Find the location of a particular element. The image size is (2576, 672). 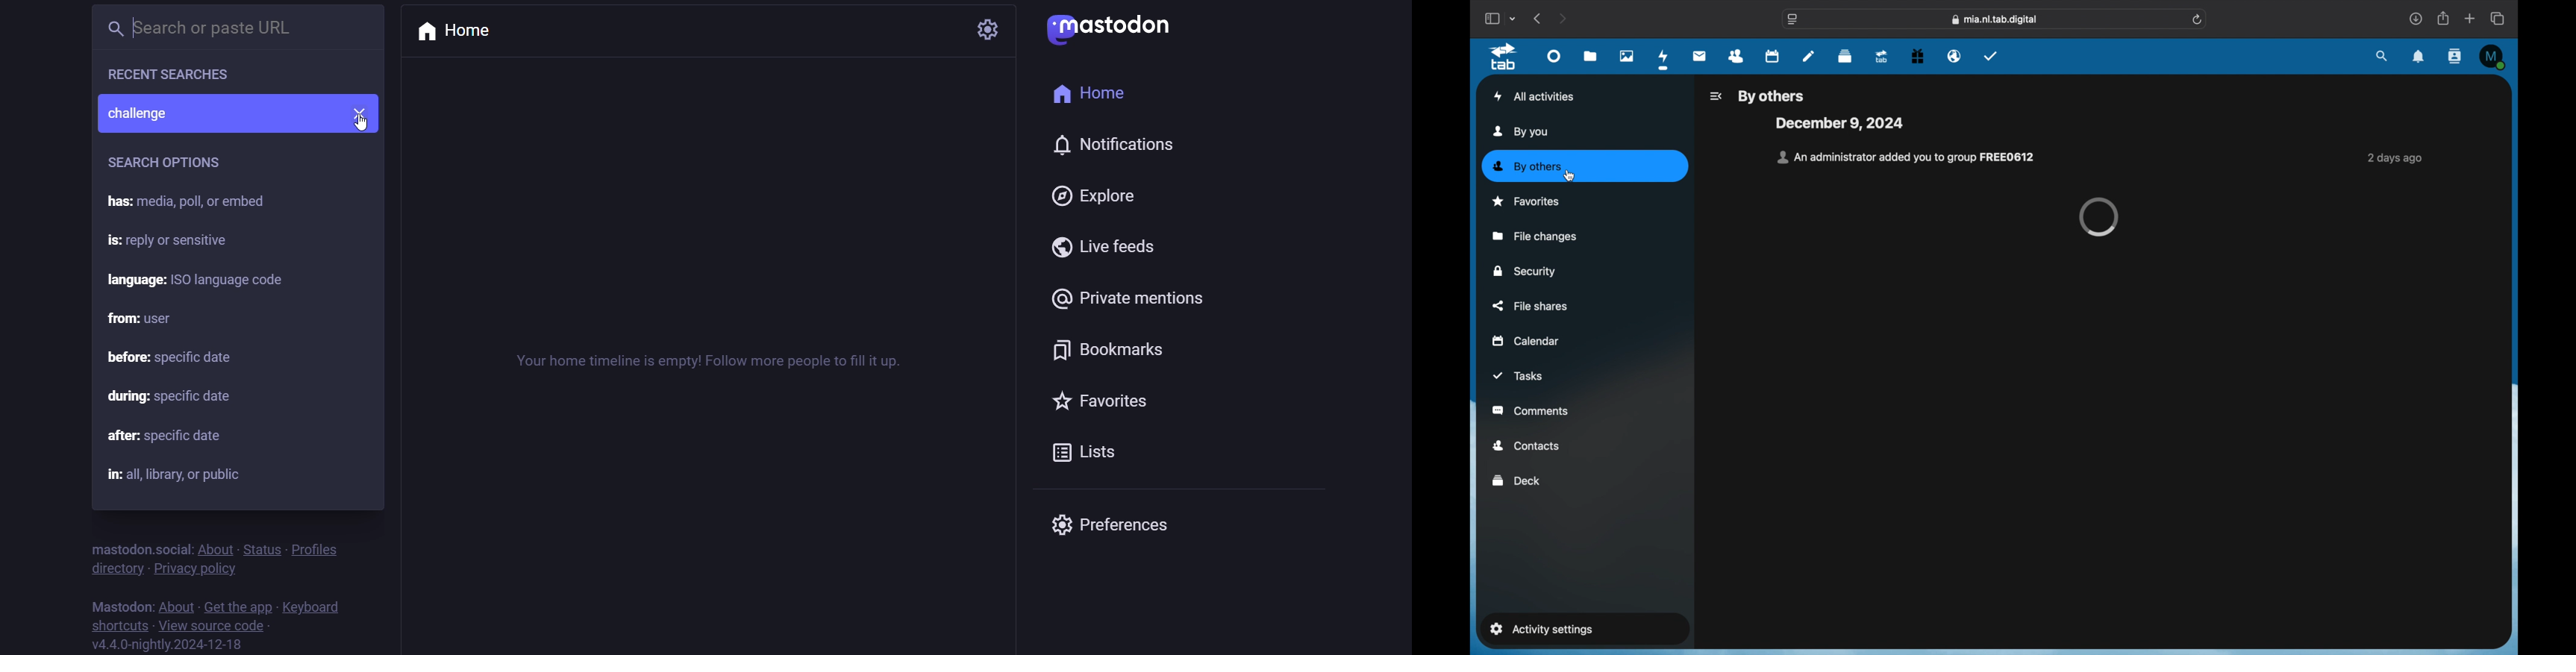

by you is located at coordinates (1521, 132).